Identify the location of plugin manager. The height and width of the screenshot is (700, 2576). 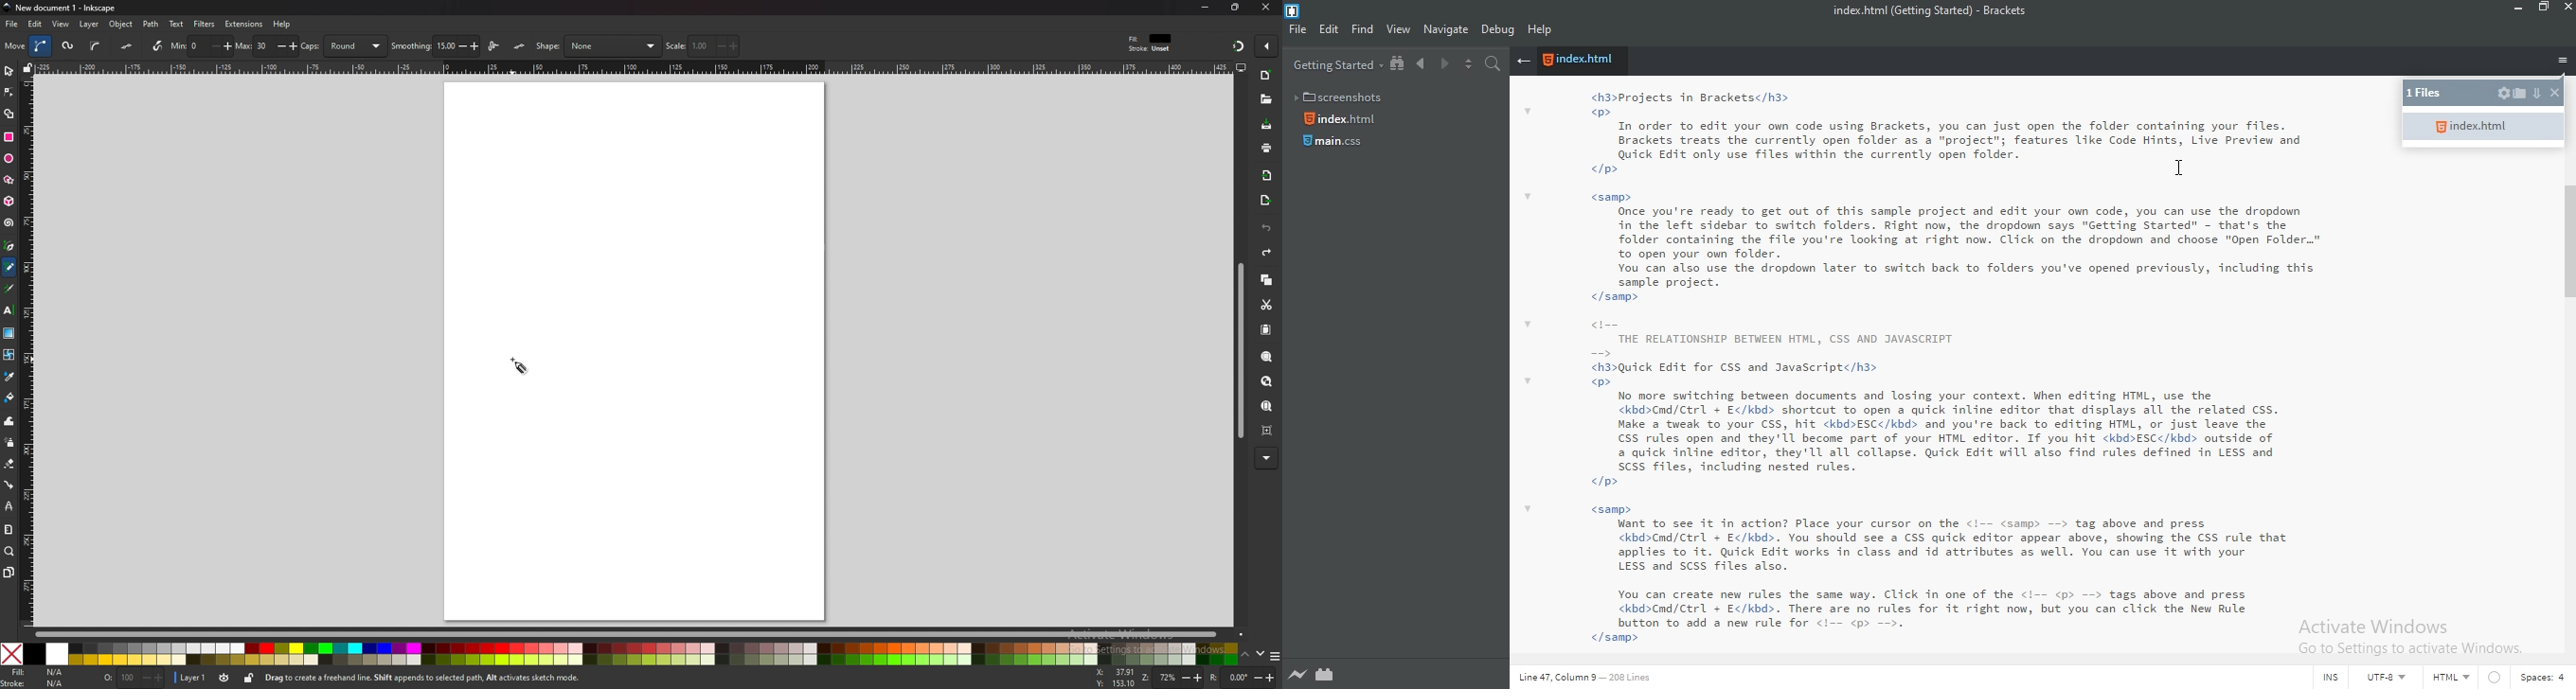
(1327, 675).